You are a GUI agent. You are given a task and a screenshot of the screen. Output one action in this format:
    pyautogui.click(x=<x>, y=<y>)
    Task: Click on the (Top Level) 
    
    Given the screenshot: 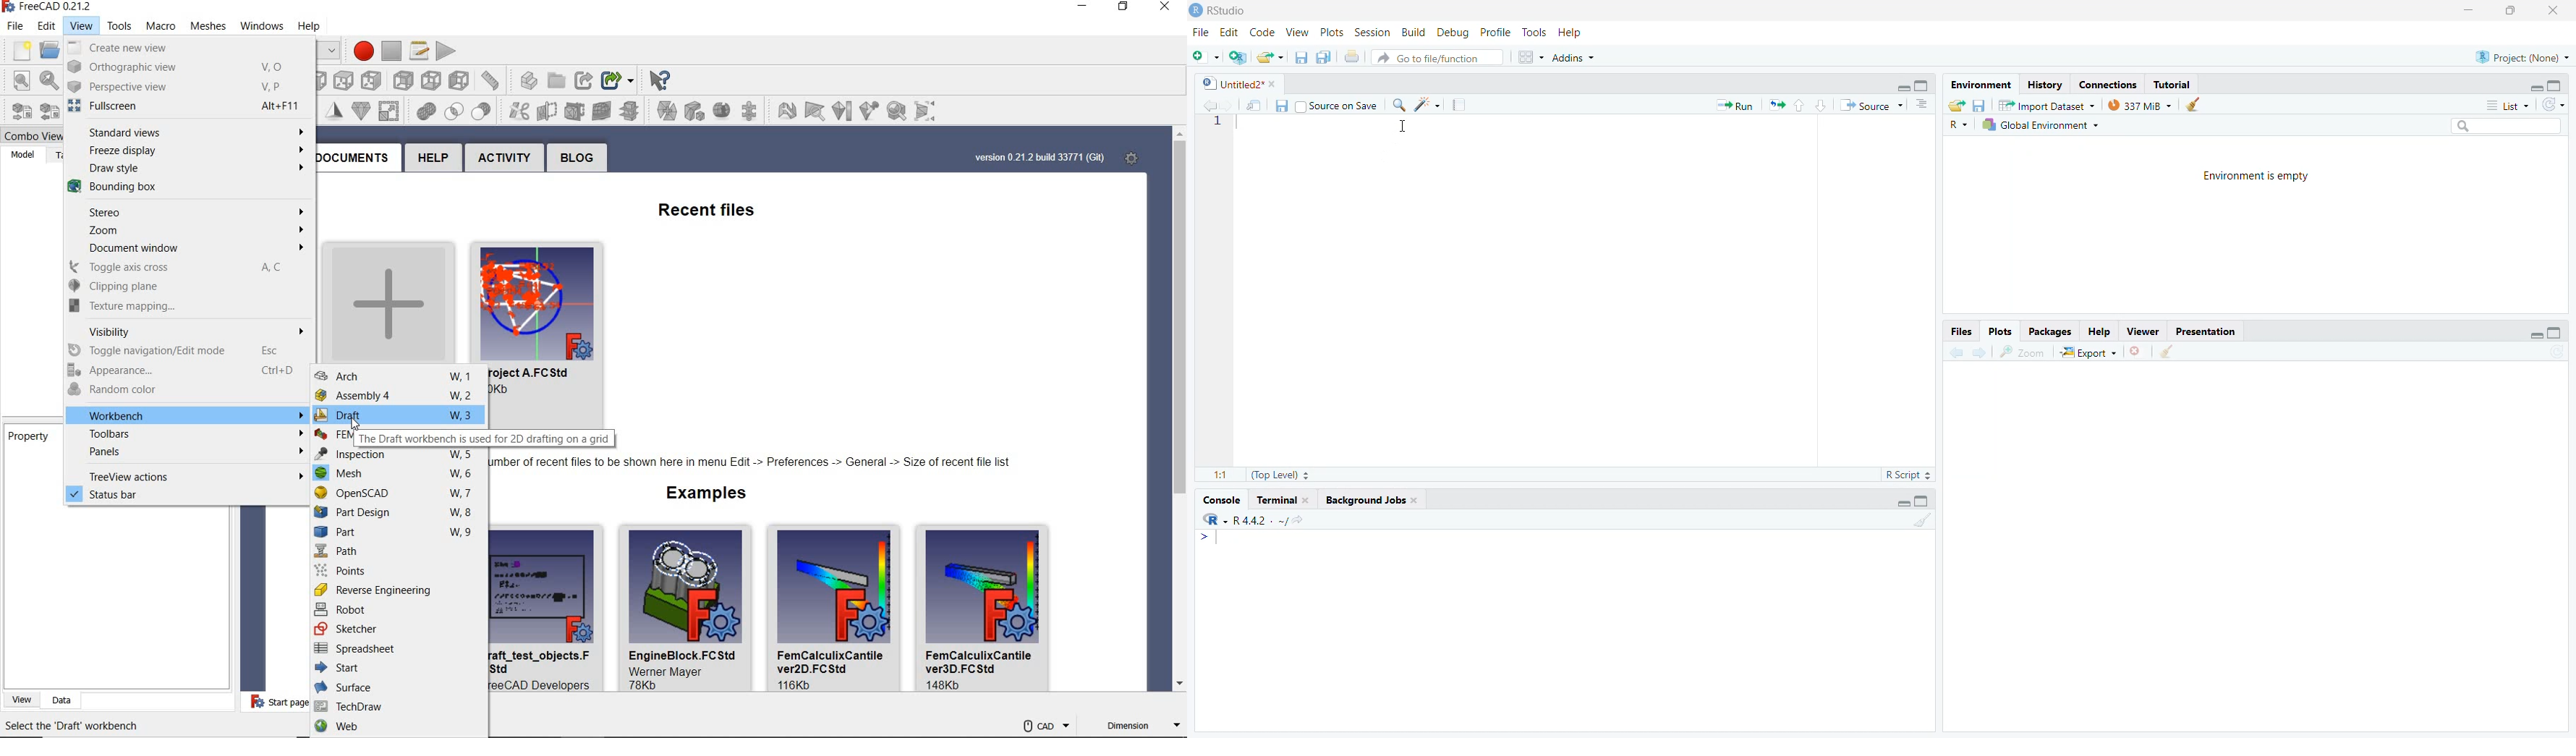 What is the action you would take?
    pyautogui.click(x=1278, y=475)
    